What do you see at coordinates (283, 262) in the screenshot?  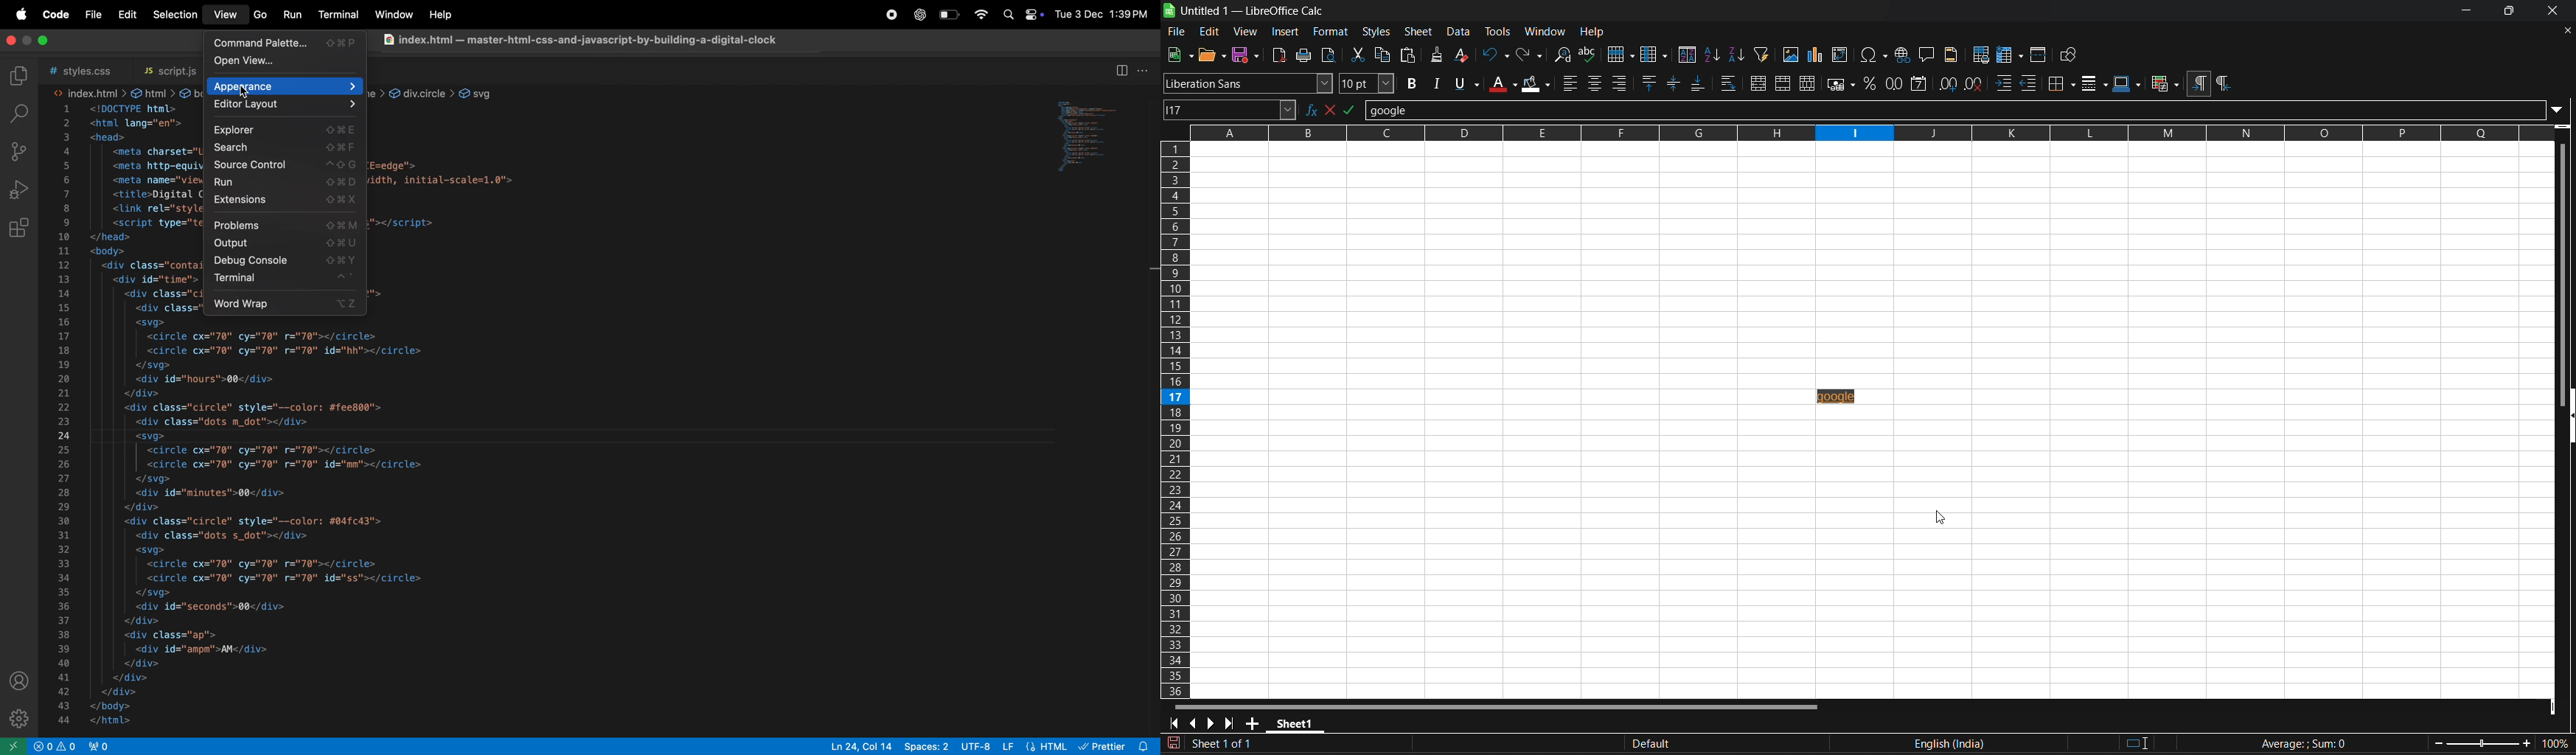 I see `debug console` at bounding box center [283, 262].